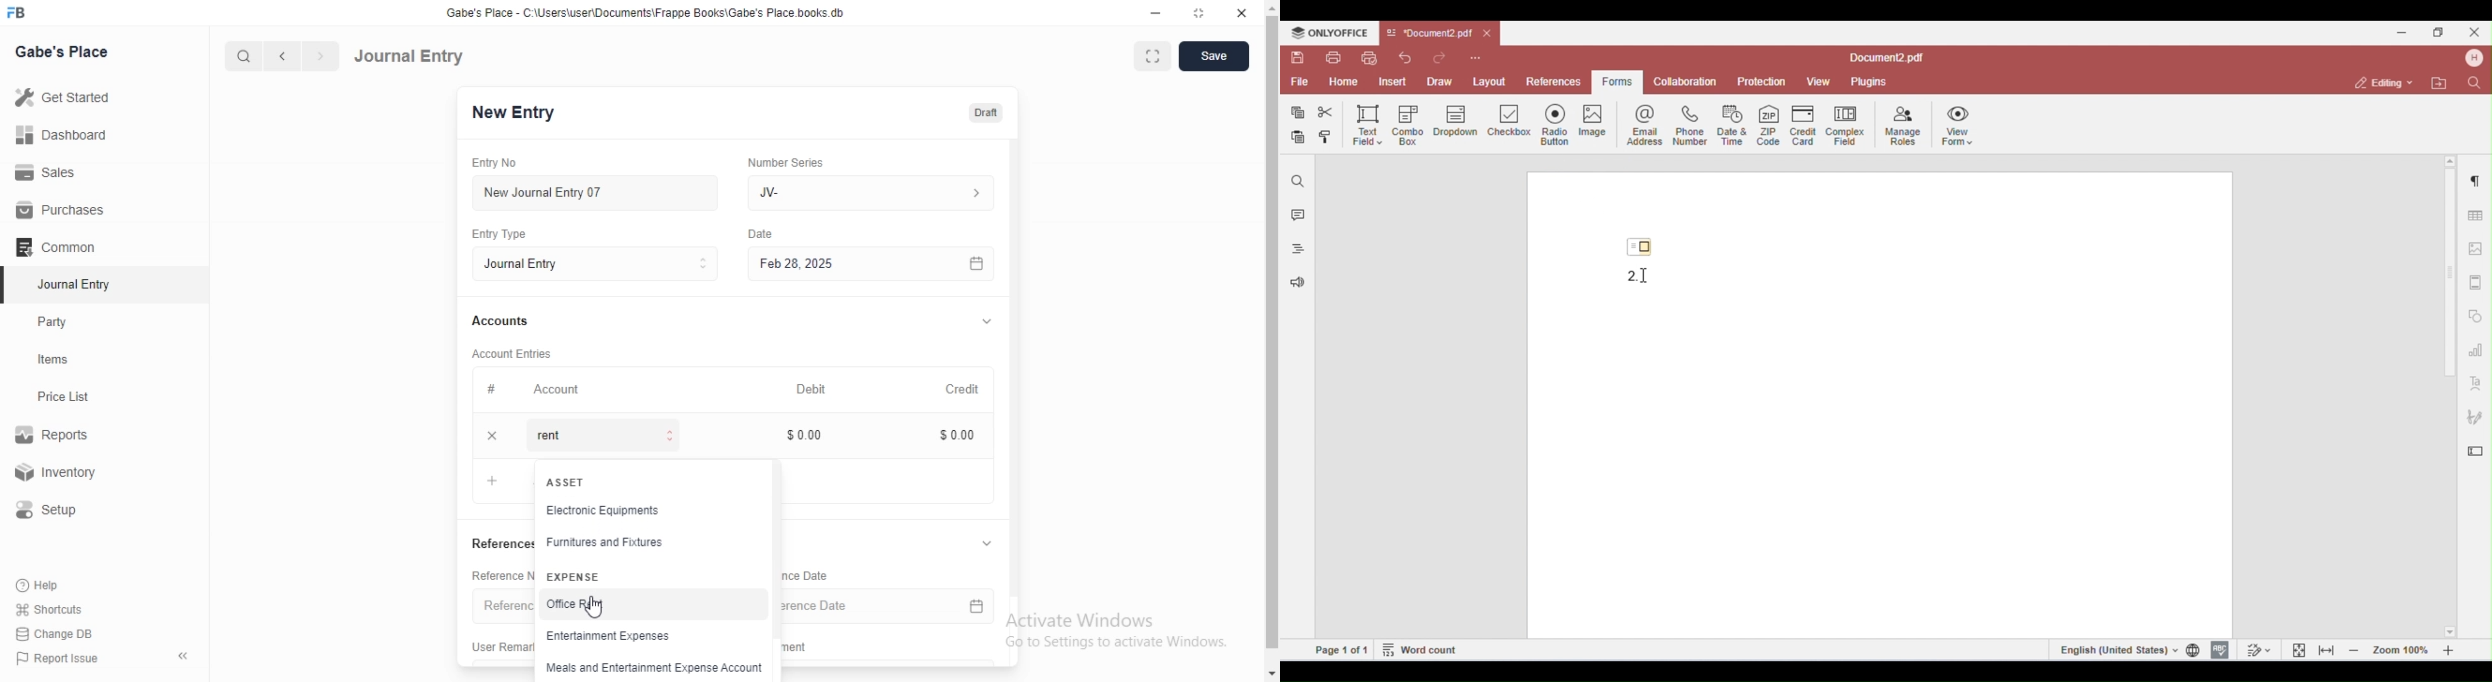 This screenshot has width=2492, height=700. I want to click on Attachment, so click(801, 647).